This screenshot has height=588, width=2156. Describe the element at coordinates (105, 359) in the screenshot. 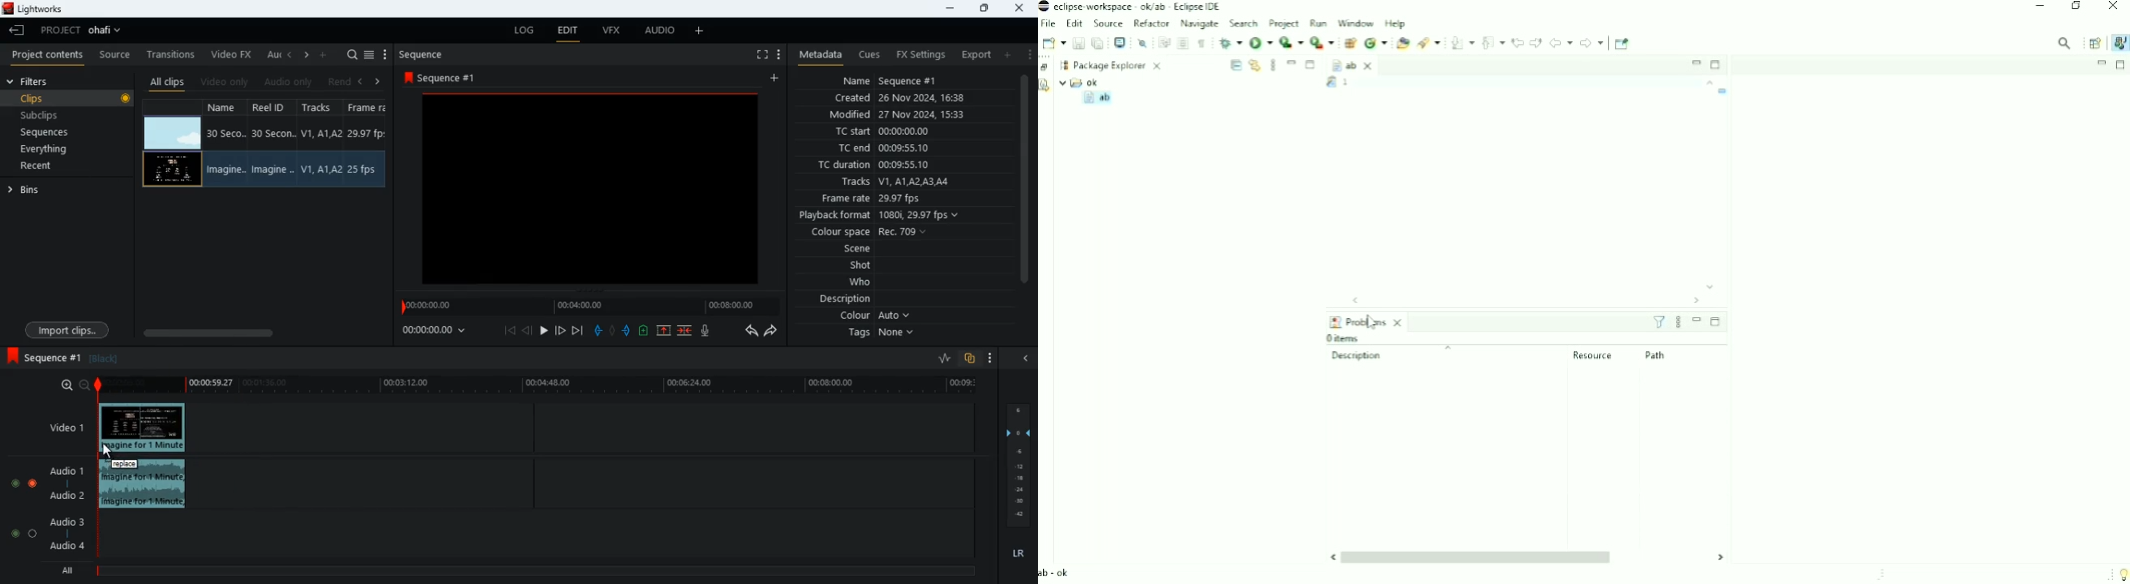

I see `black` at that location.